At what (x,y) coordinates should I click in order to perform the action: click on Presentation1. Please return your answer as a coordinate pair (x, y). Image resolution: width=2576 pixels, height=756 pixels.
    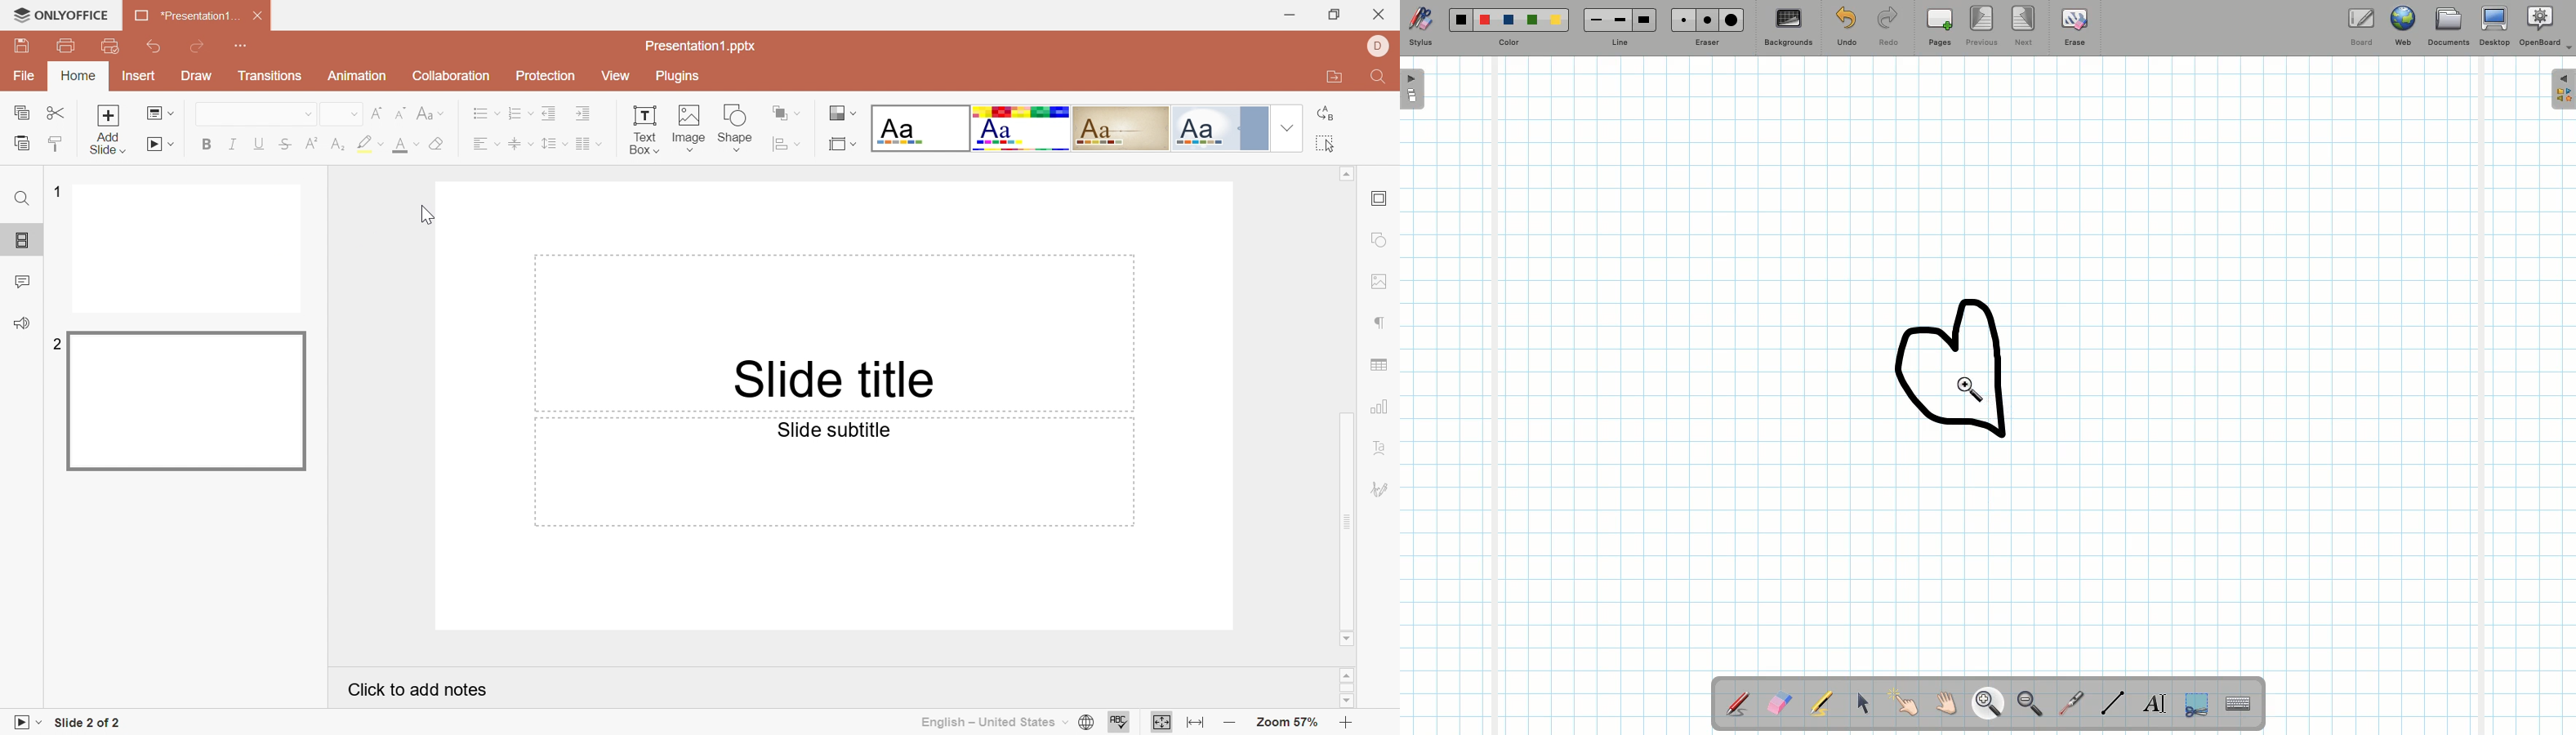
    Looking at the image, I should click on (180, 14).